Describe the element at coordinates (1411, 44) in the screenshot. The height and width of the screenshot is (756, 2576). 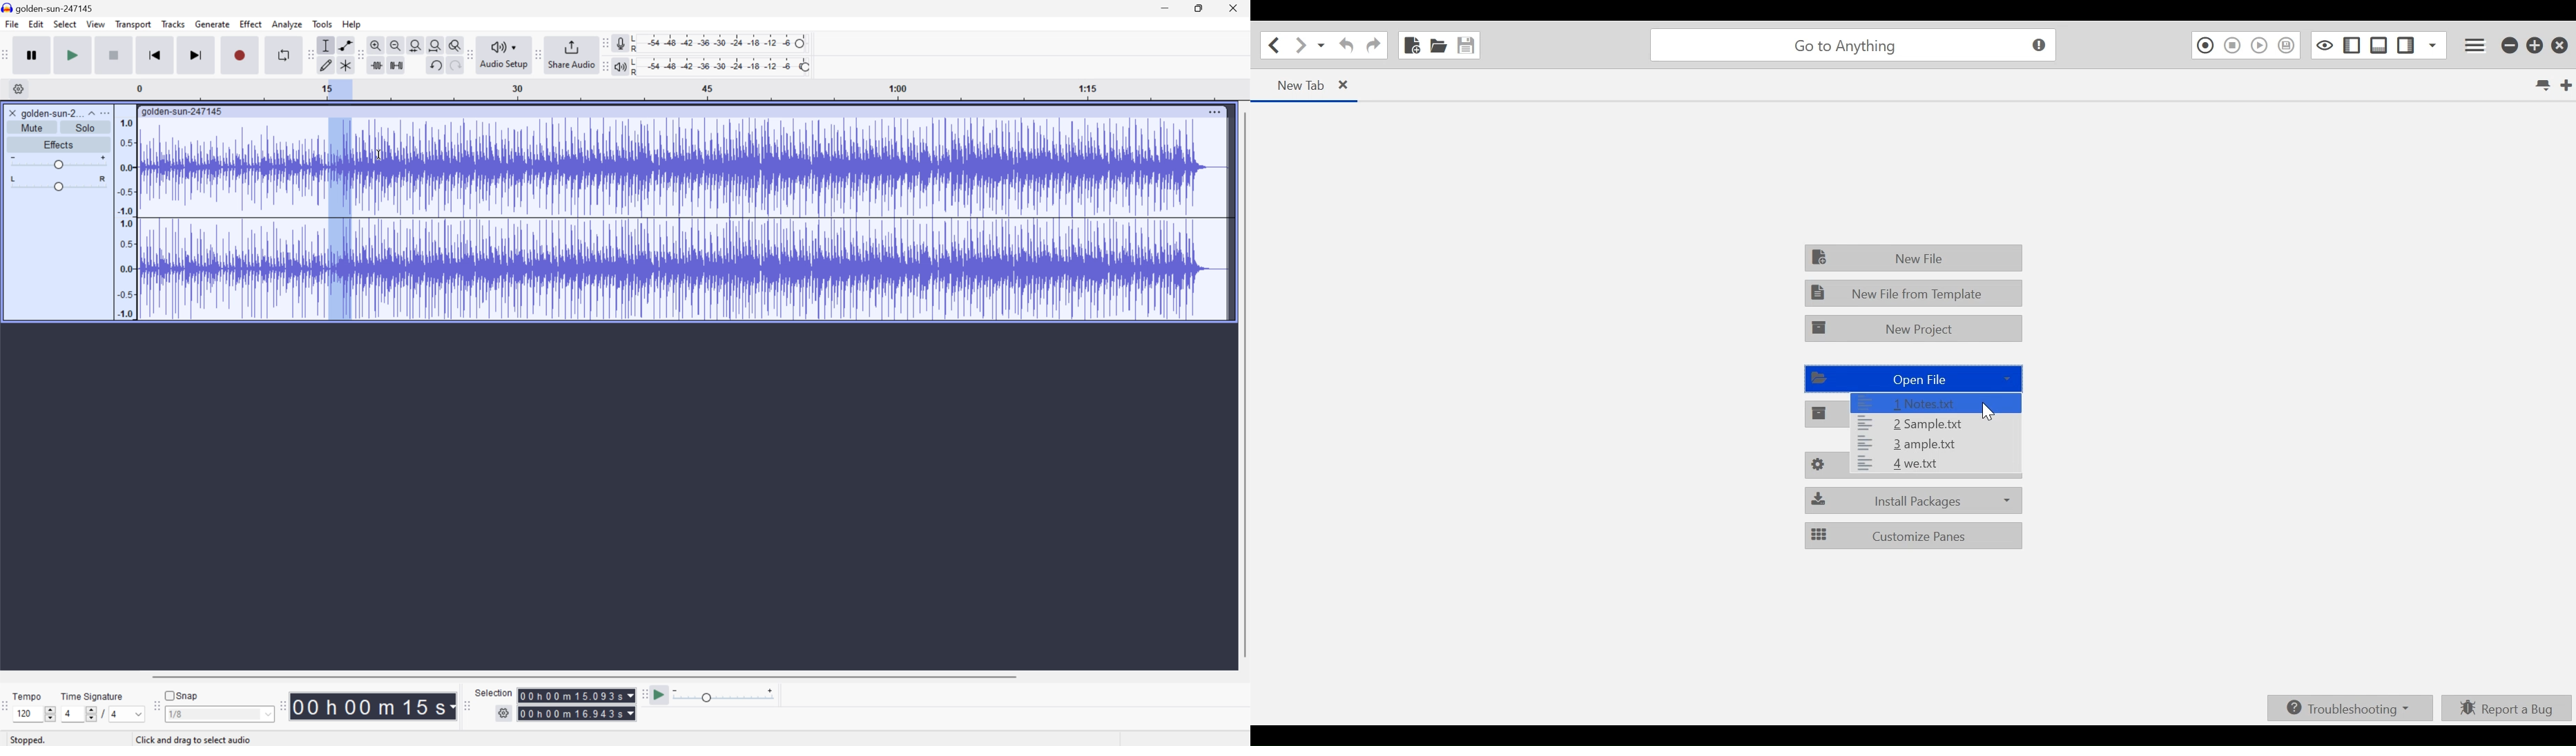
I see `New File` at that location.